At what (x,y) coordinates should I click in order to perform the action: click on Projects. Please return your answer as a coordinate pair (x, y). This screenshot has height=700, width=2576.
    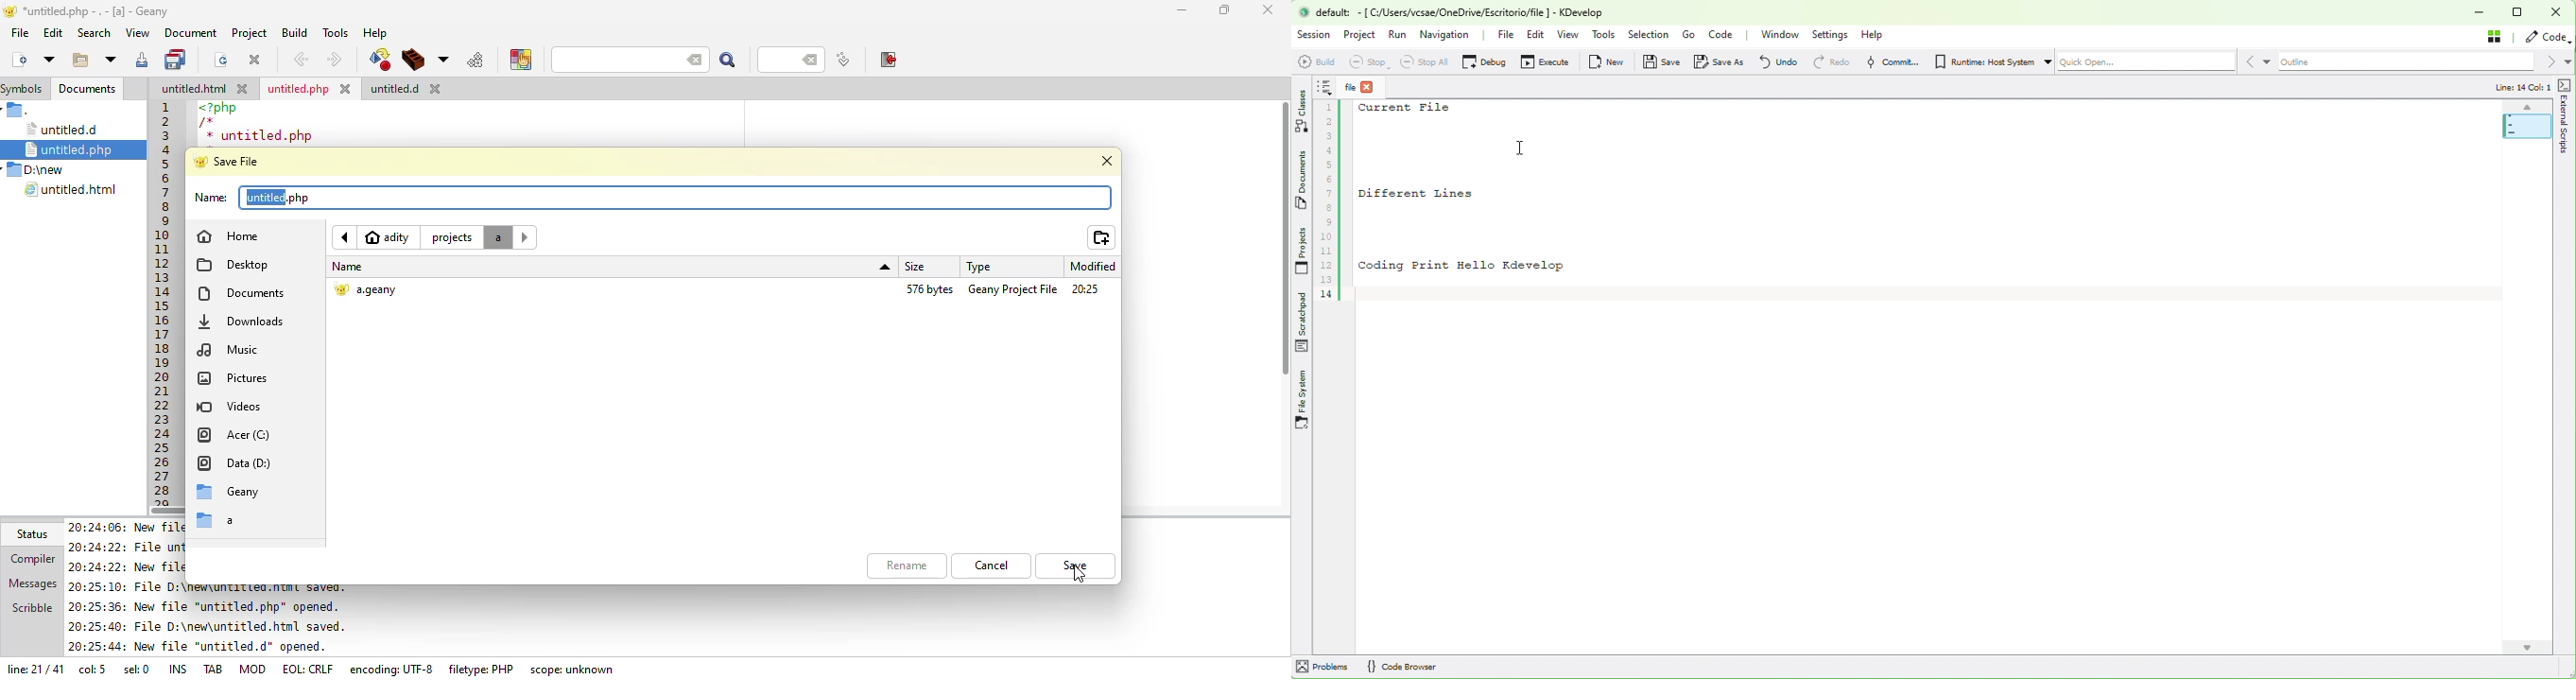
    Looking at the image, I should click on (1301, 251).